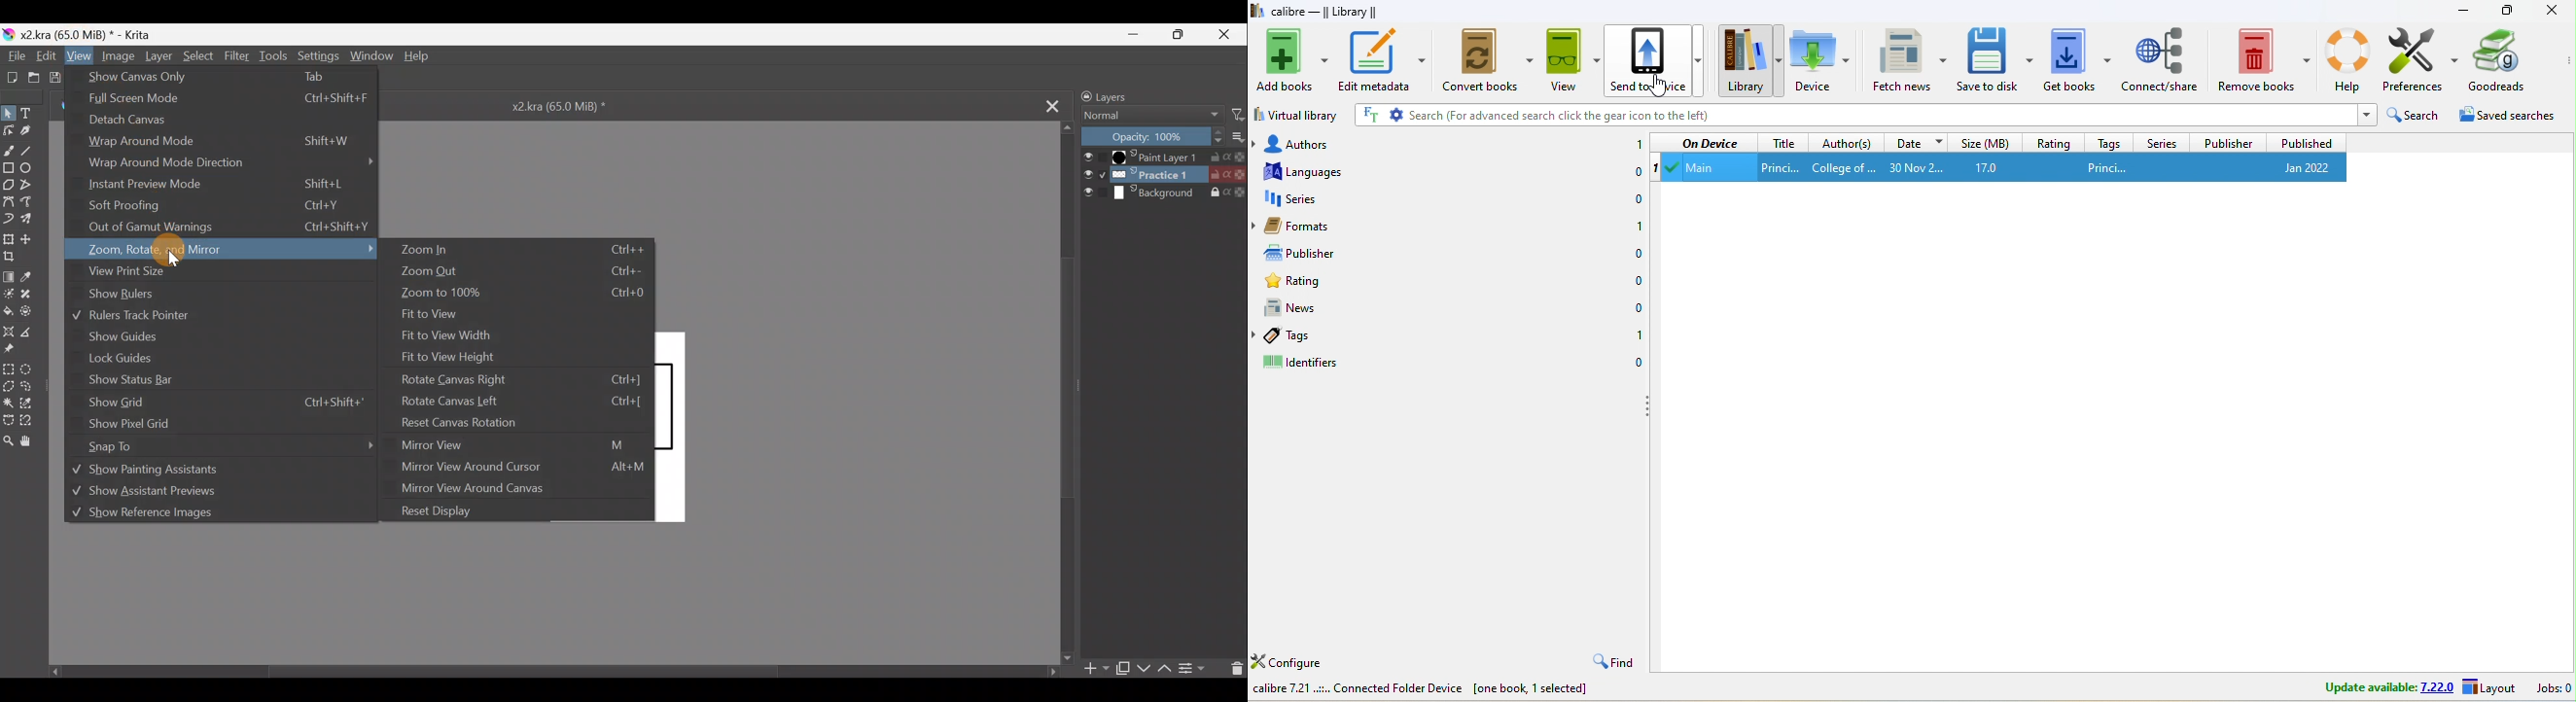 This screenshot has height=728, width=2576. Describe the element at coordinates (49, 56) in the screenshot. I see `Edit` at that location.